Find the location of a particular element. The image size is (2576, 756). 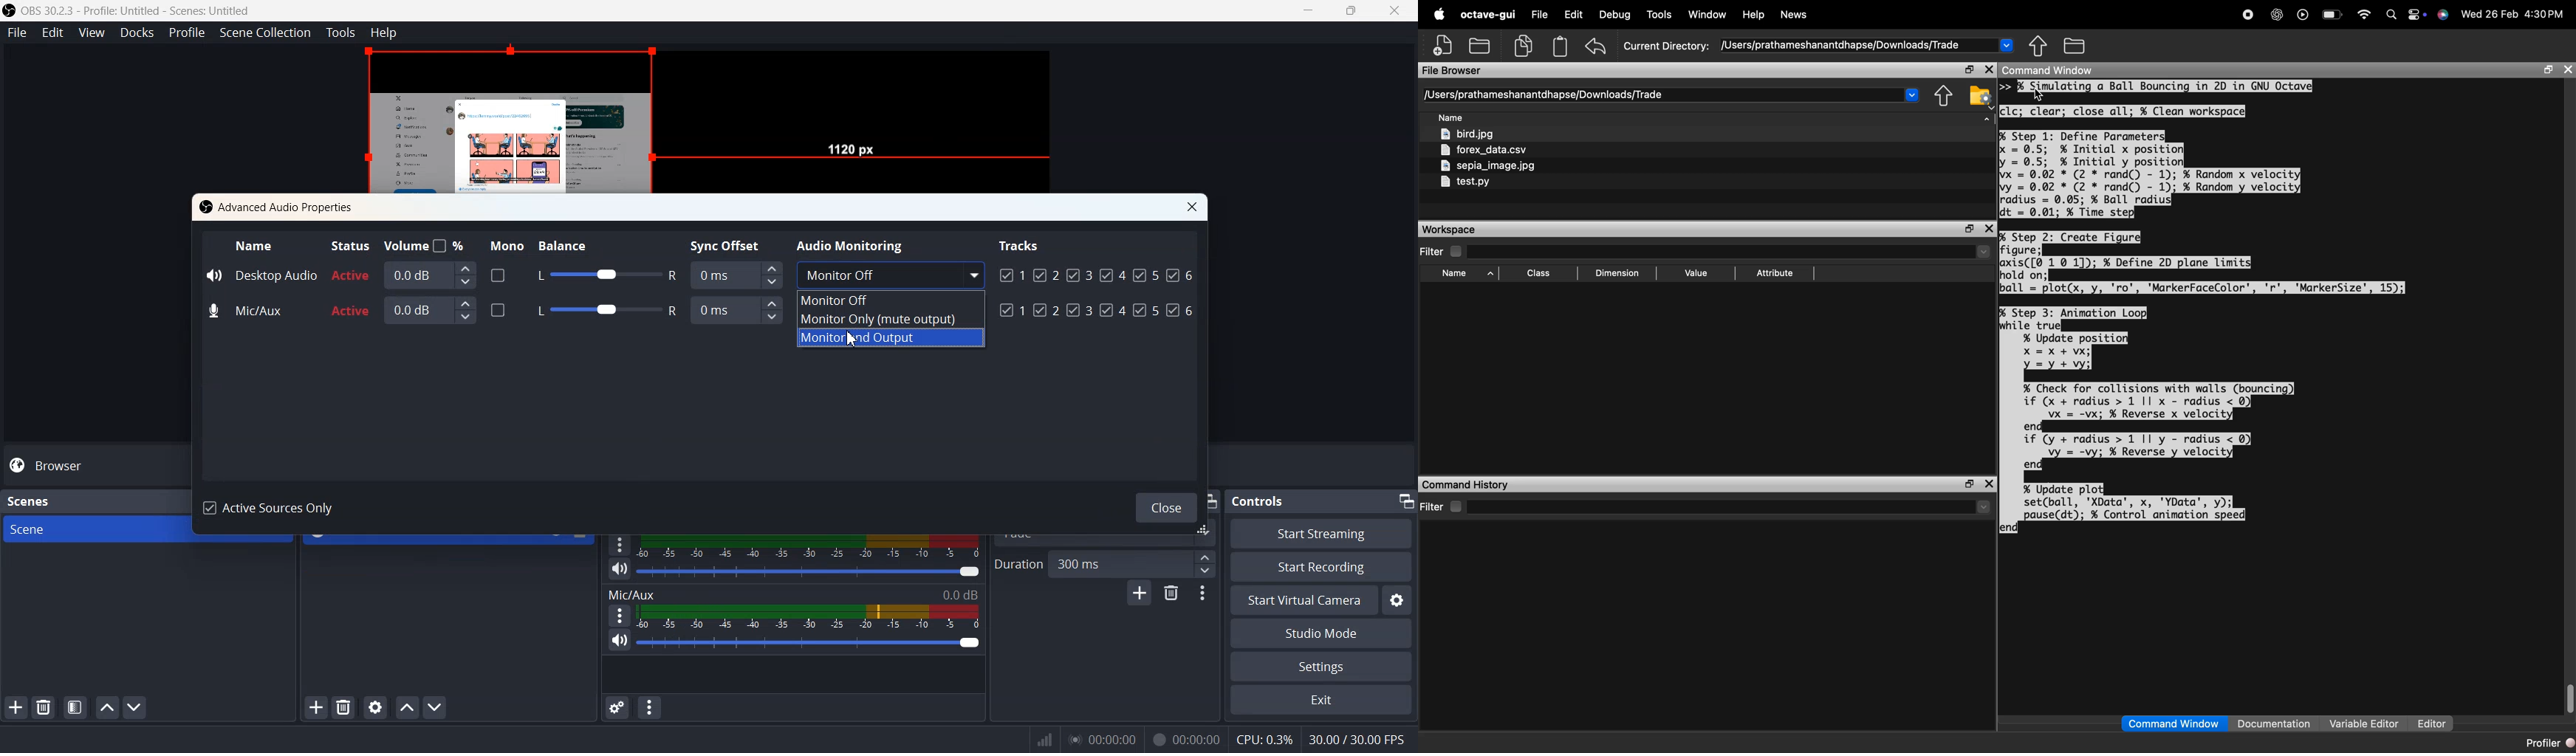

Scene is located at coordinates (92, 529).